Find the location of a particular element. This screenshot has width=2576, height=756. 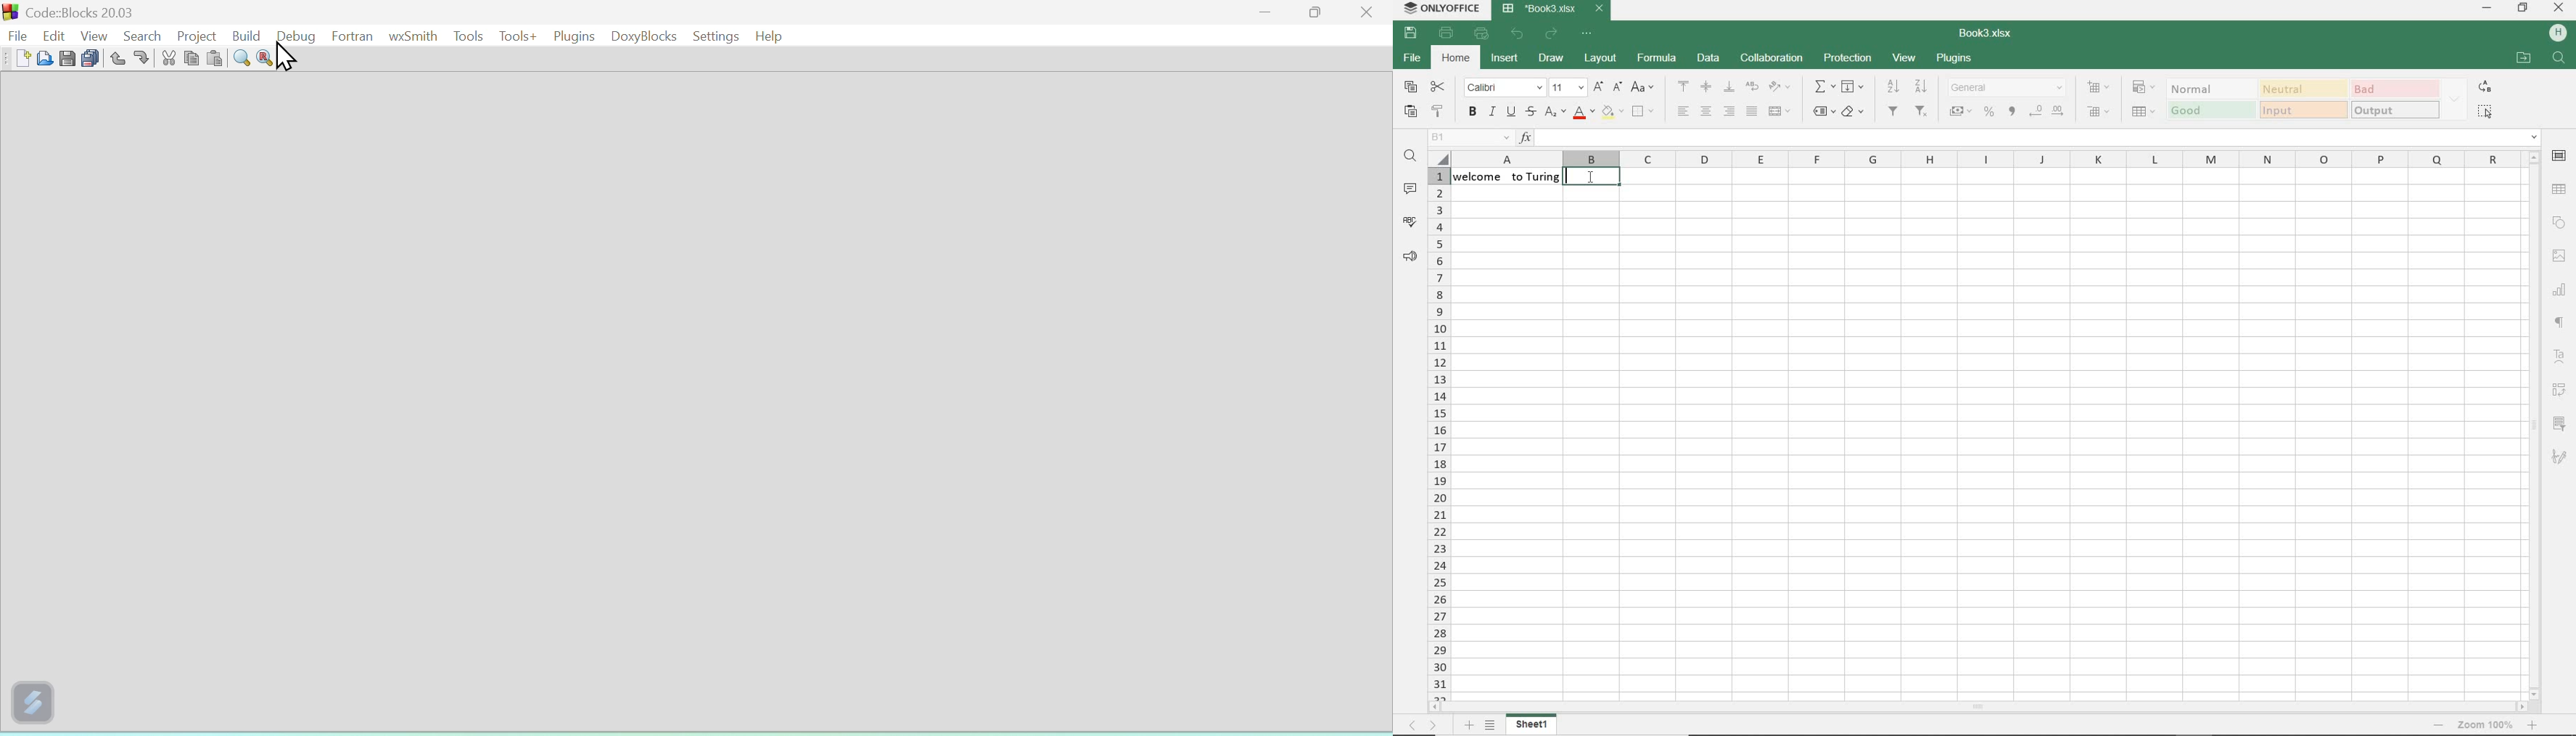

customize quick access toolbar is located at coordinates (1588, 34).